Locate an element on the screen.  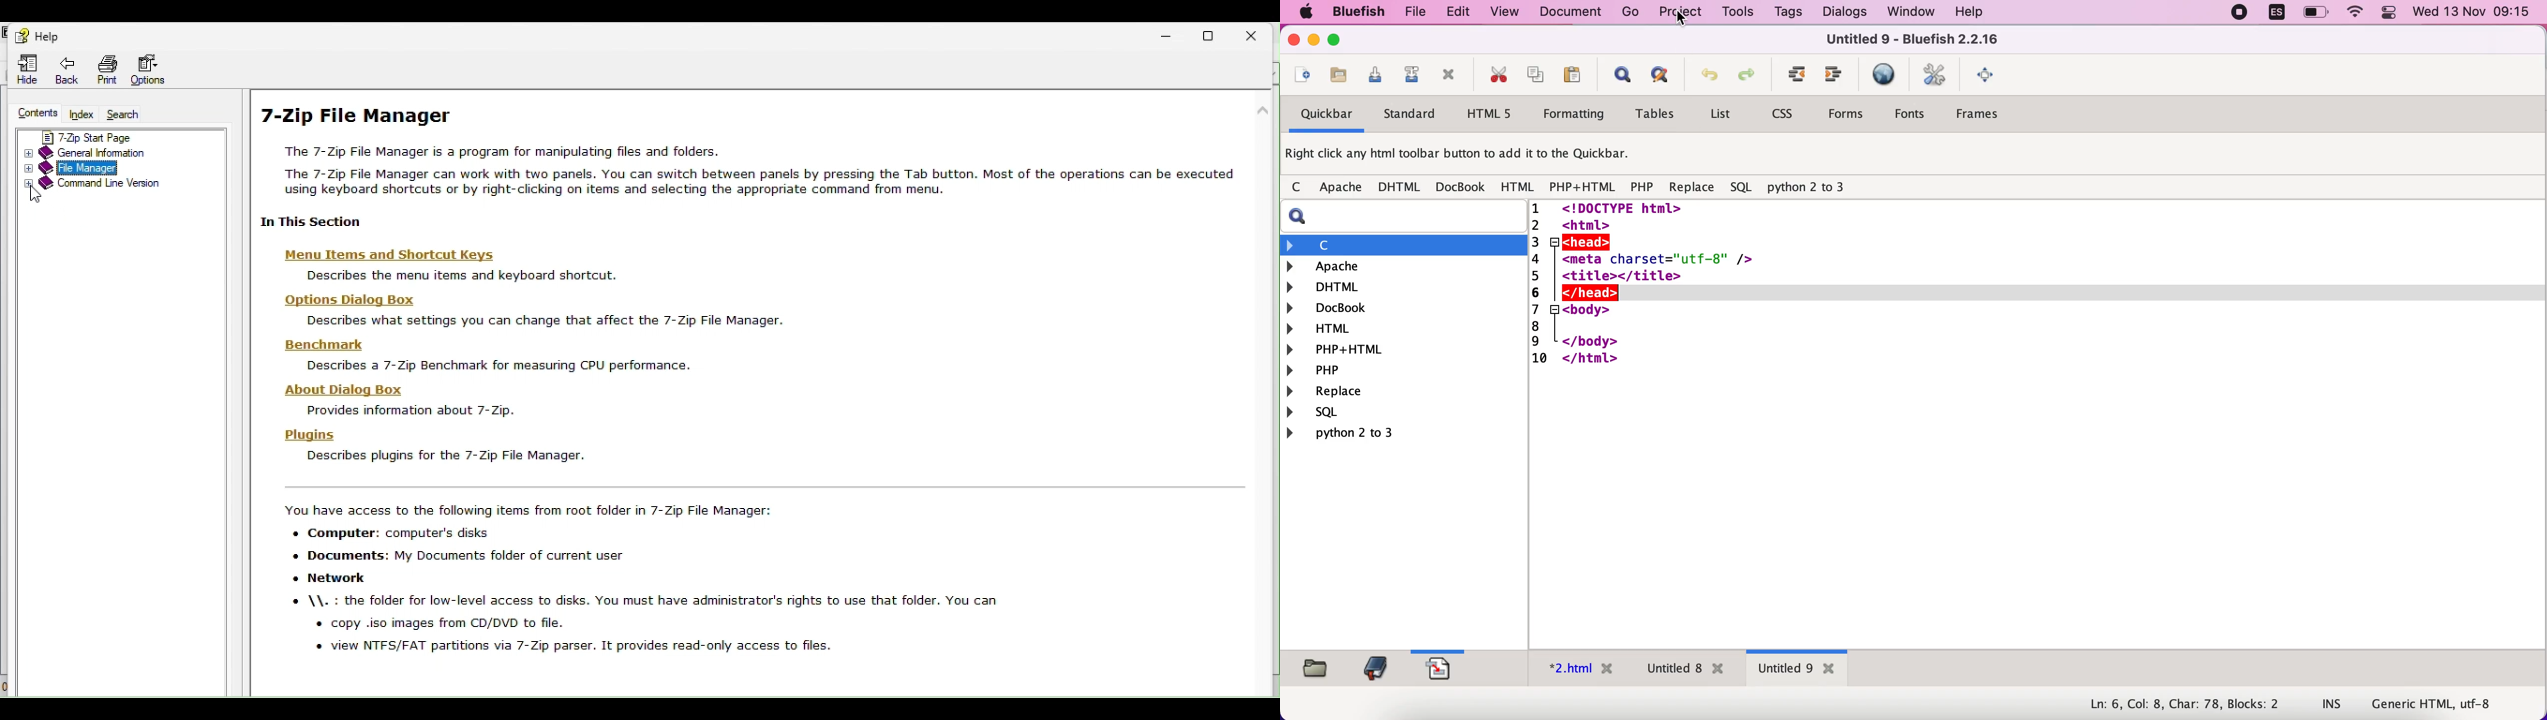
7--zip file manager access items is located at coordinates (762, 583).